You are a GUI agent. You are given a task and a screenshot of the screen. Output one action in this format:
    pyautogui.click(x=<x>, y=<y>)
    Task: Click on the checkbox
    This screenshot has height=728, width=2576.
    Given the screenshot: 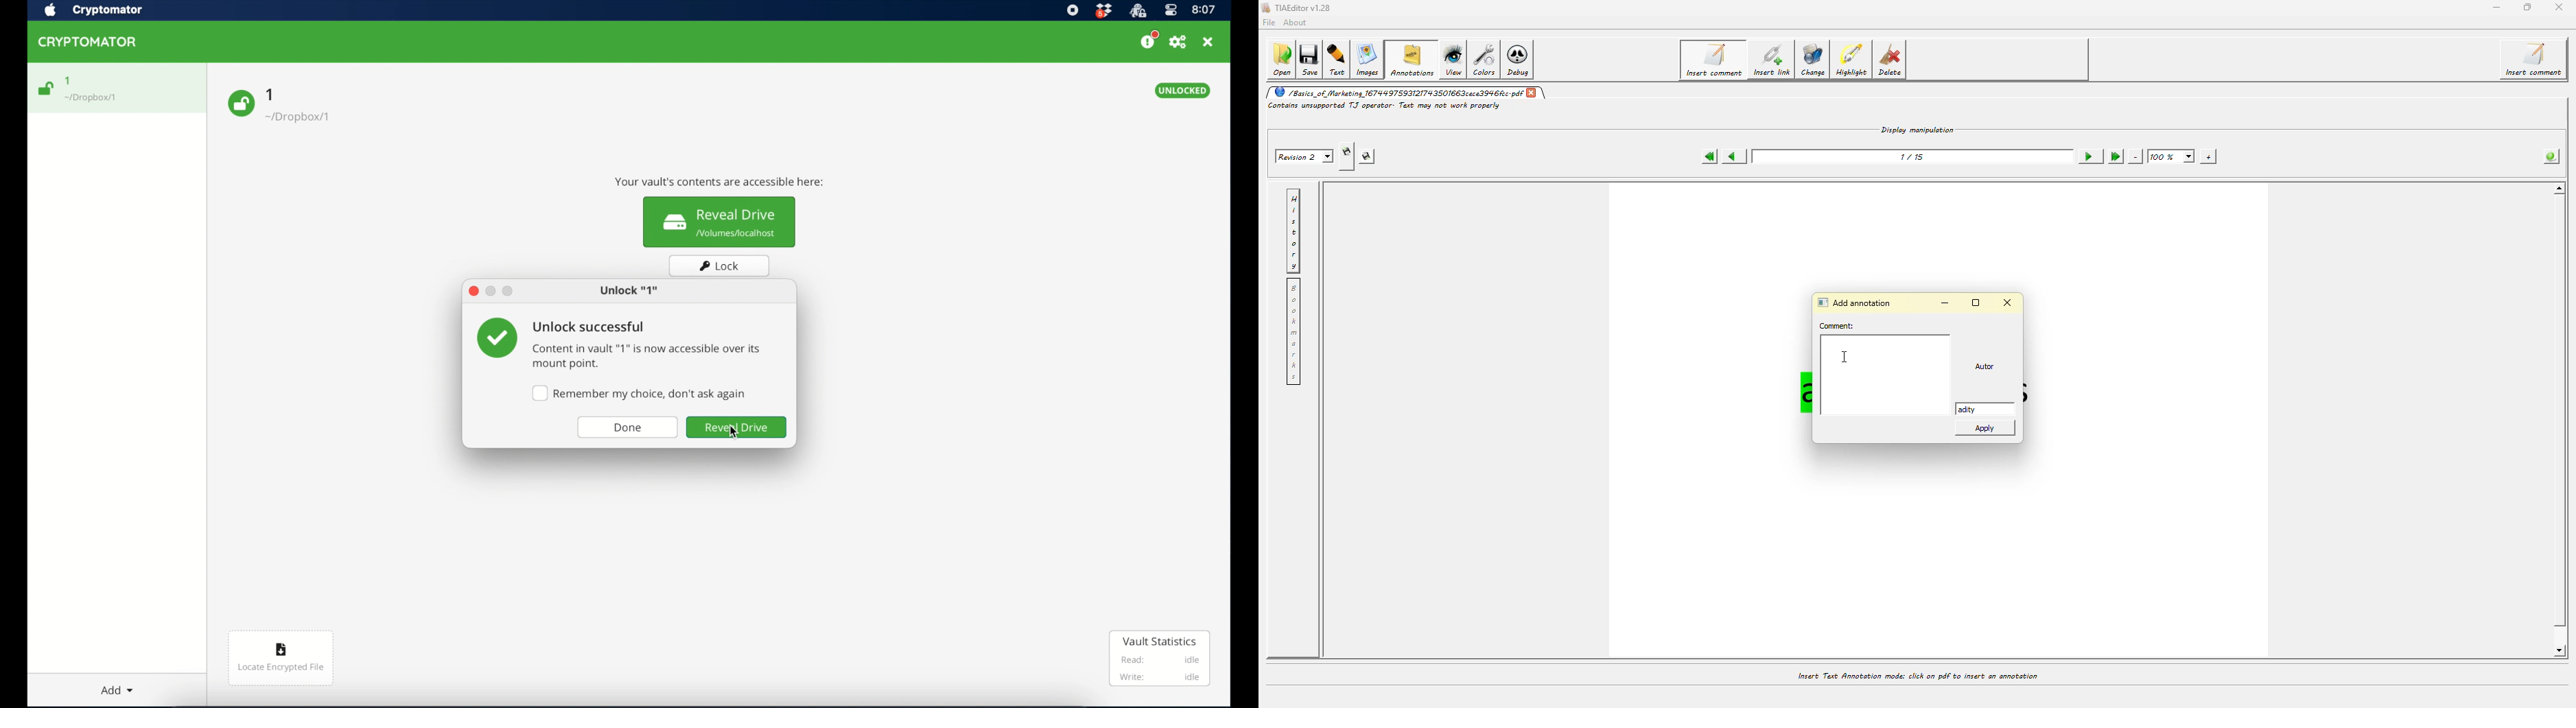 What is the action you would take?
    pyautogui.click(x=639, y=393)
    